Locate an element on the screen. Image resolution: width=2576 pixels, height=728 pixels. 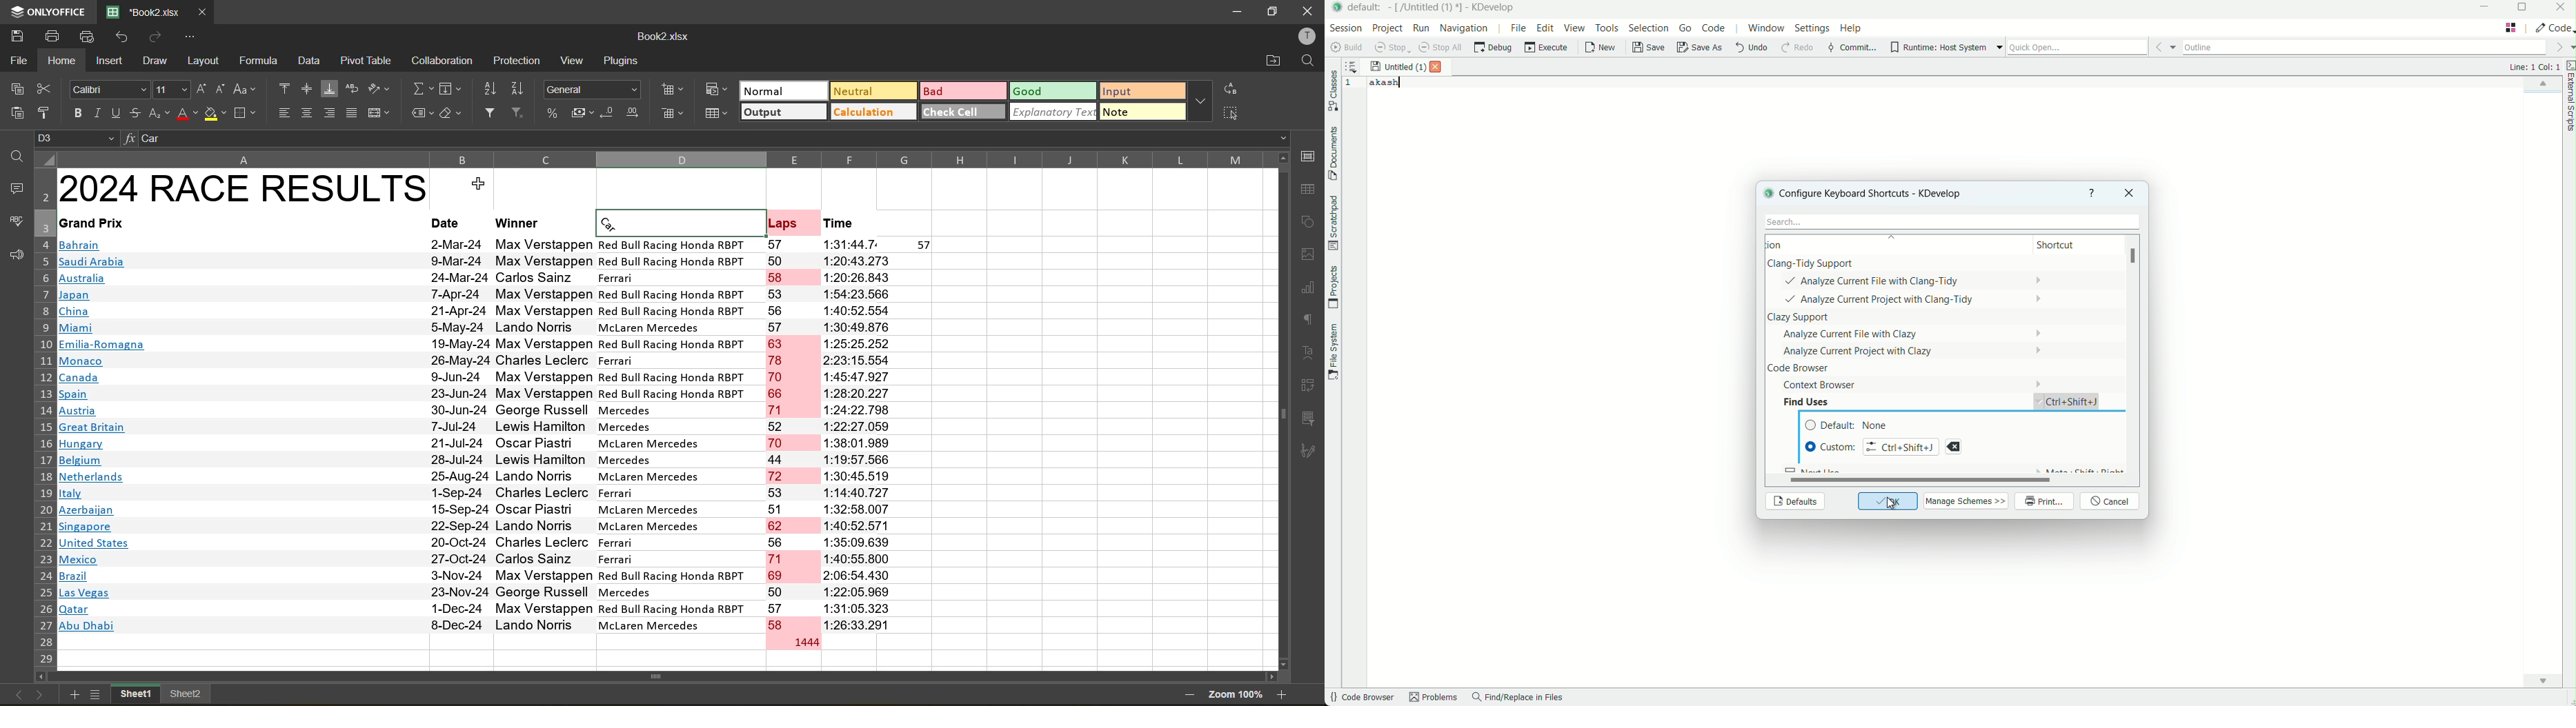
Drop down is located at coordinates (1279, 138).